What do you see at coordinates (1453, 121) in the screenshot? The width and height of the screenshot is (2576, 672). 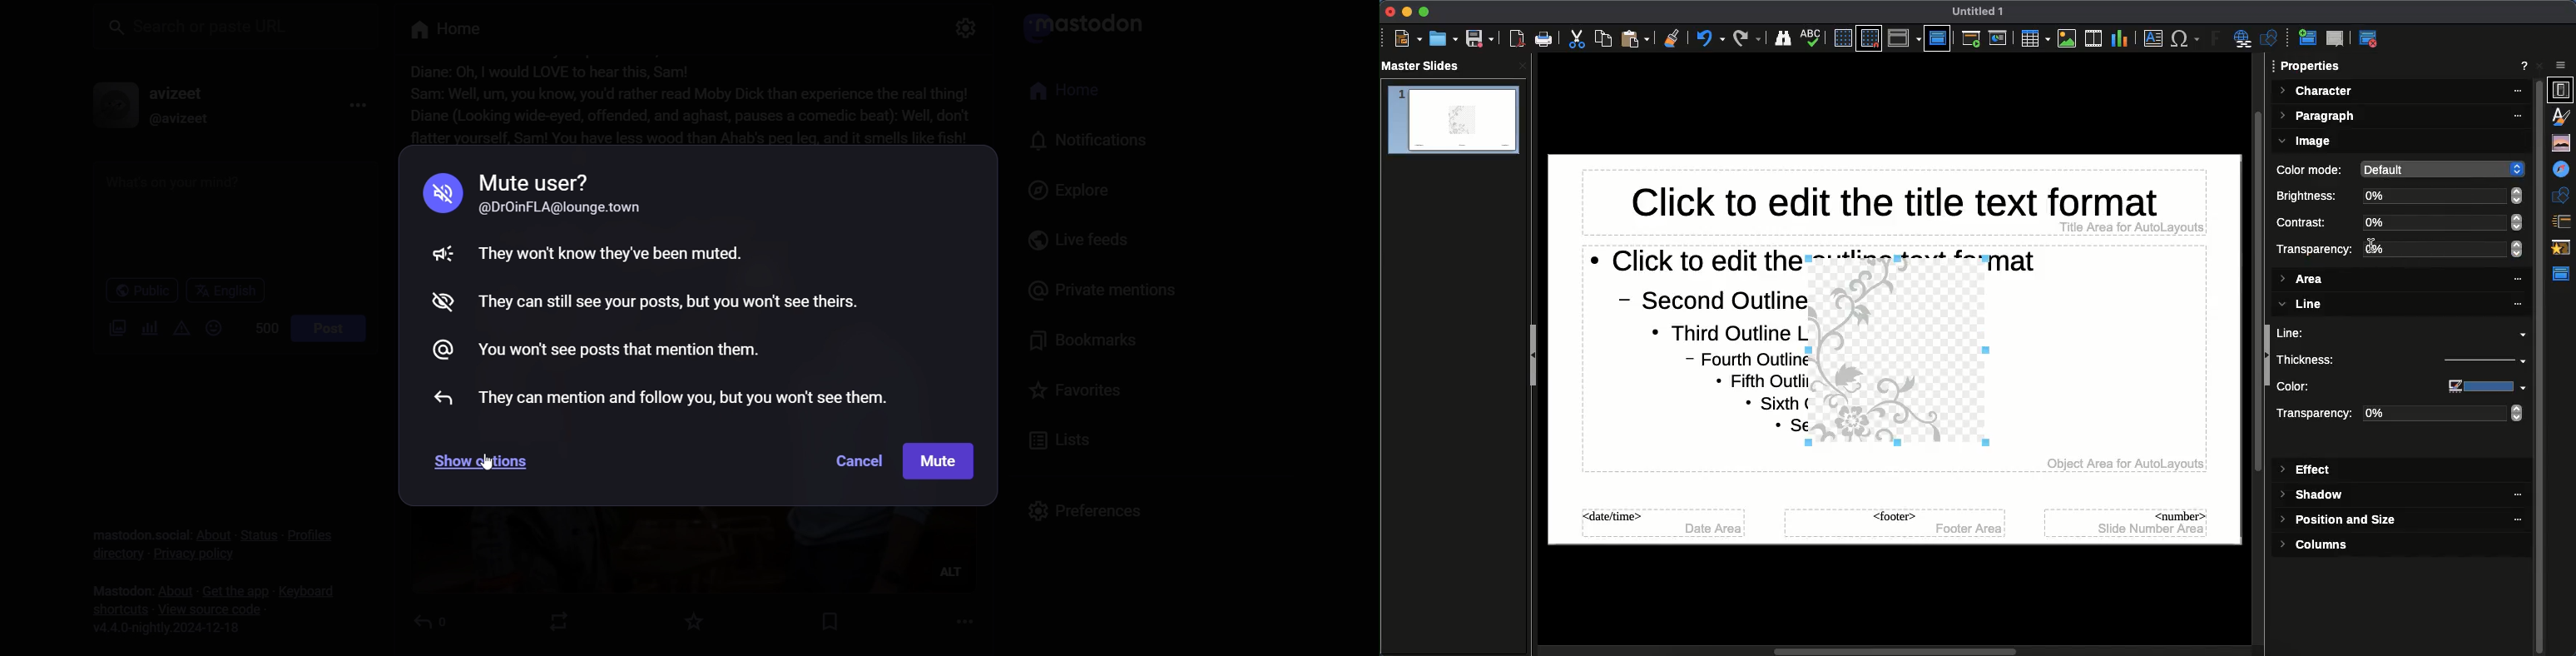 I see `slide 1` at bounding box center [1453, 121].